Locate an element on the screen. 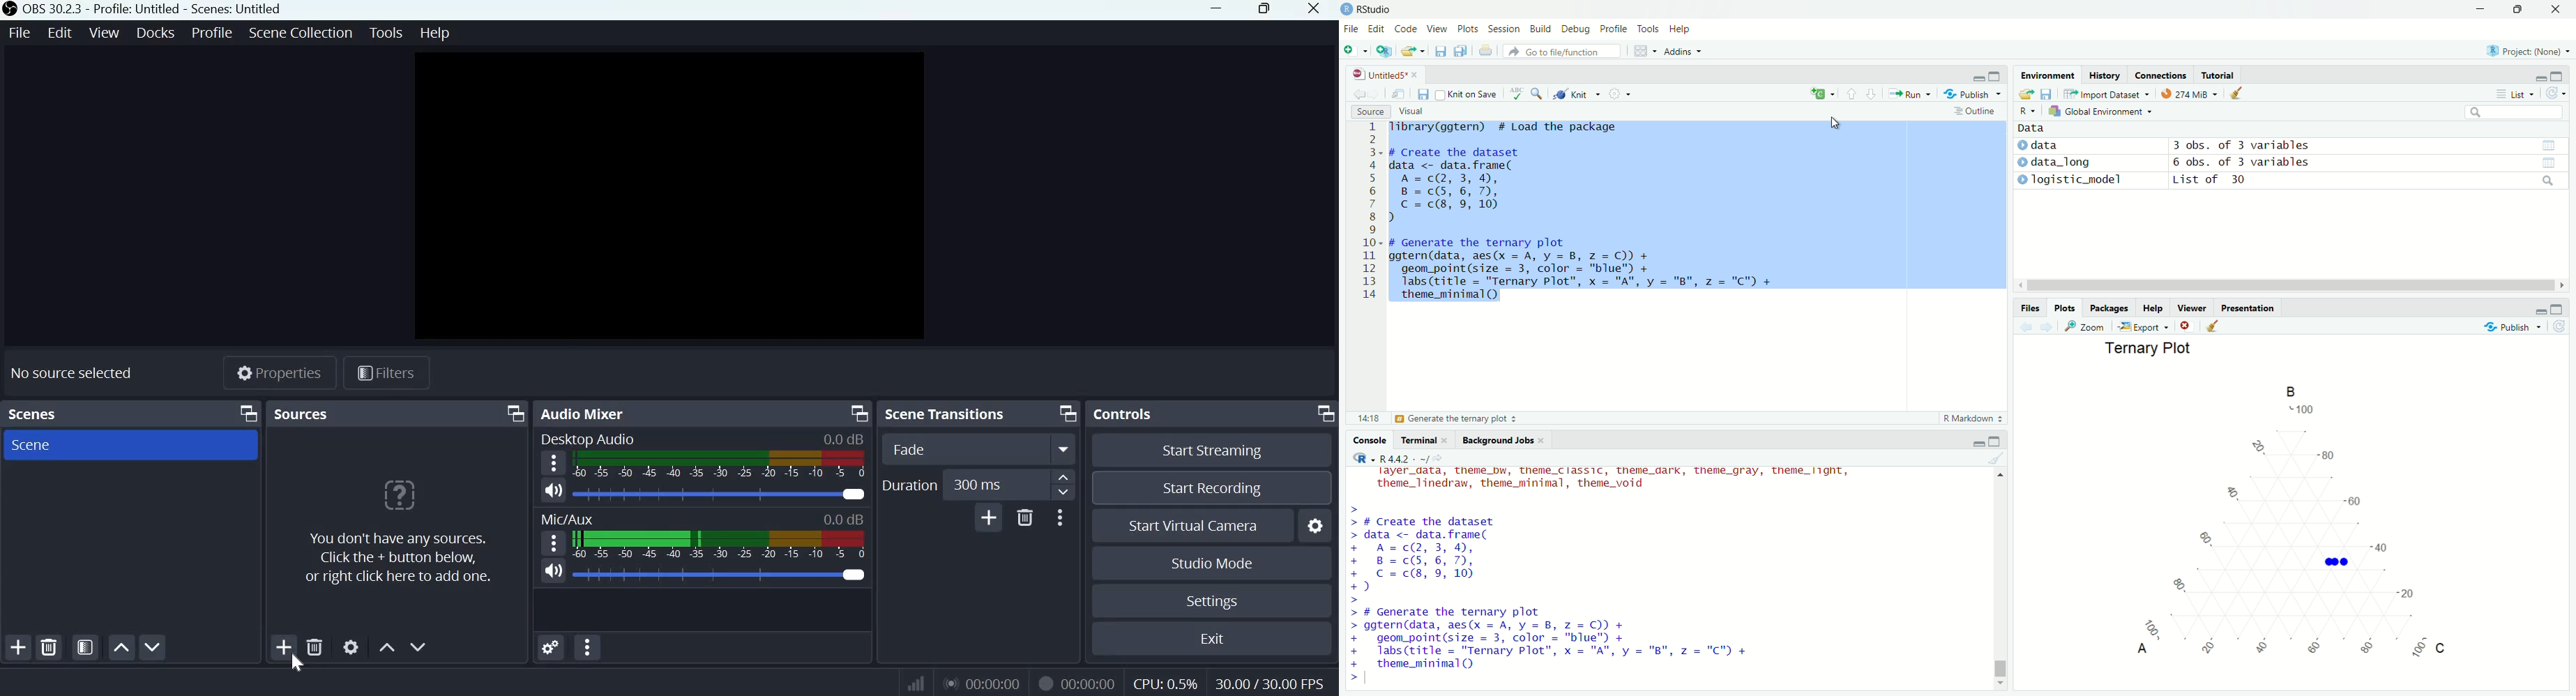  profile is located at coordinates (213, 31).